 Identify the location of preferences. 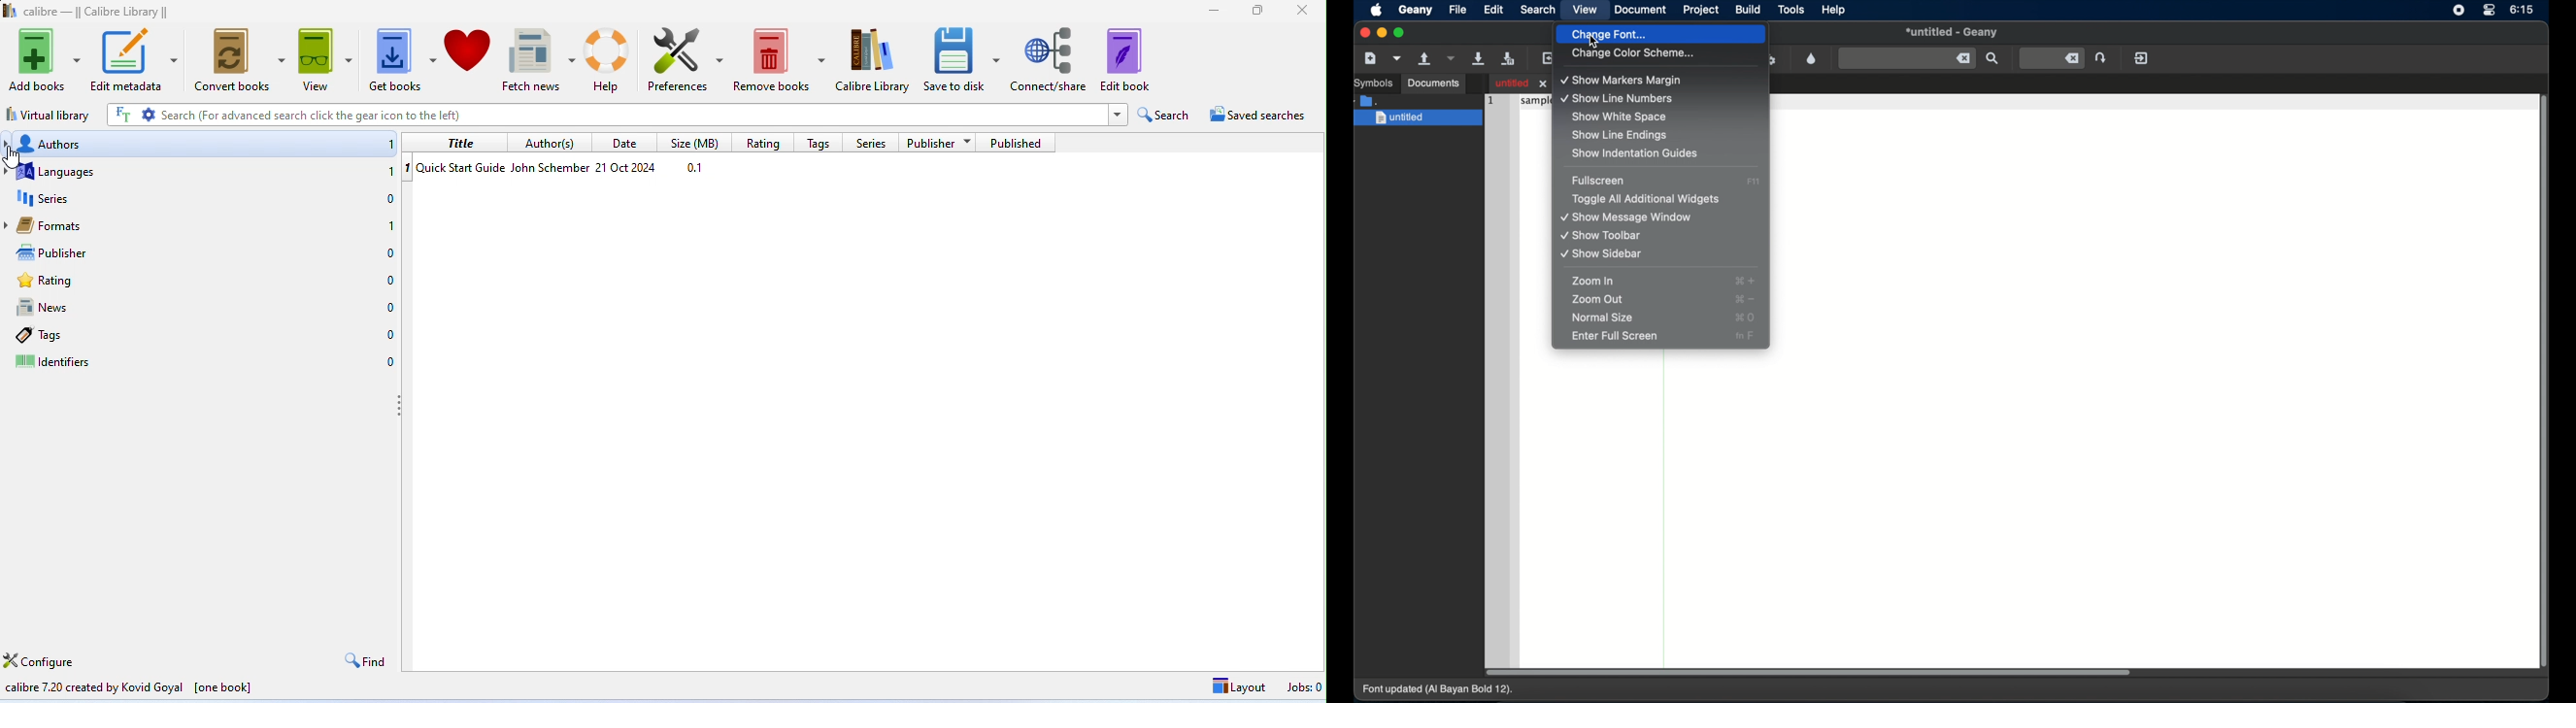
(683, 57).